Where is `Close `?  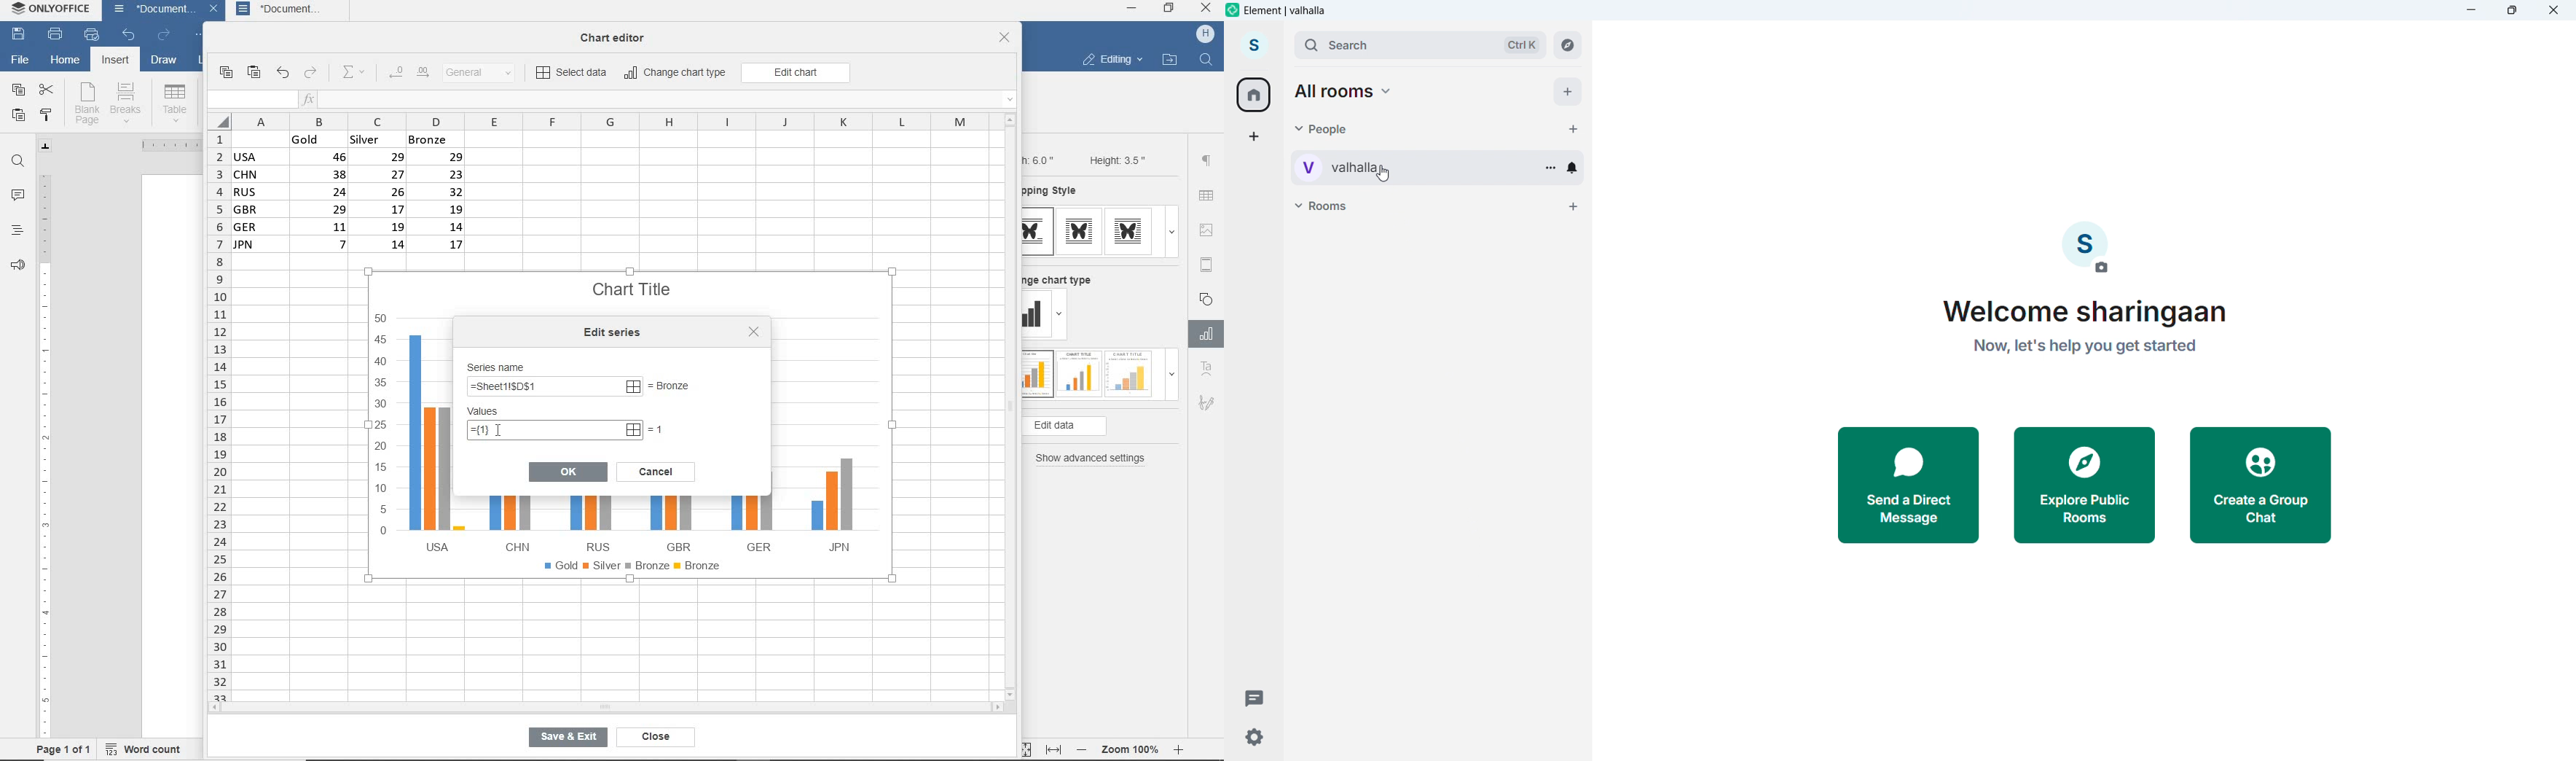
Close  is located at coordinates (2553, 11).